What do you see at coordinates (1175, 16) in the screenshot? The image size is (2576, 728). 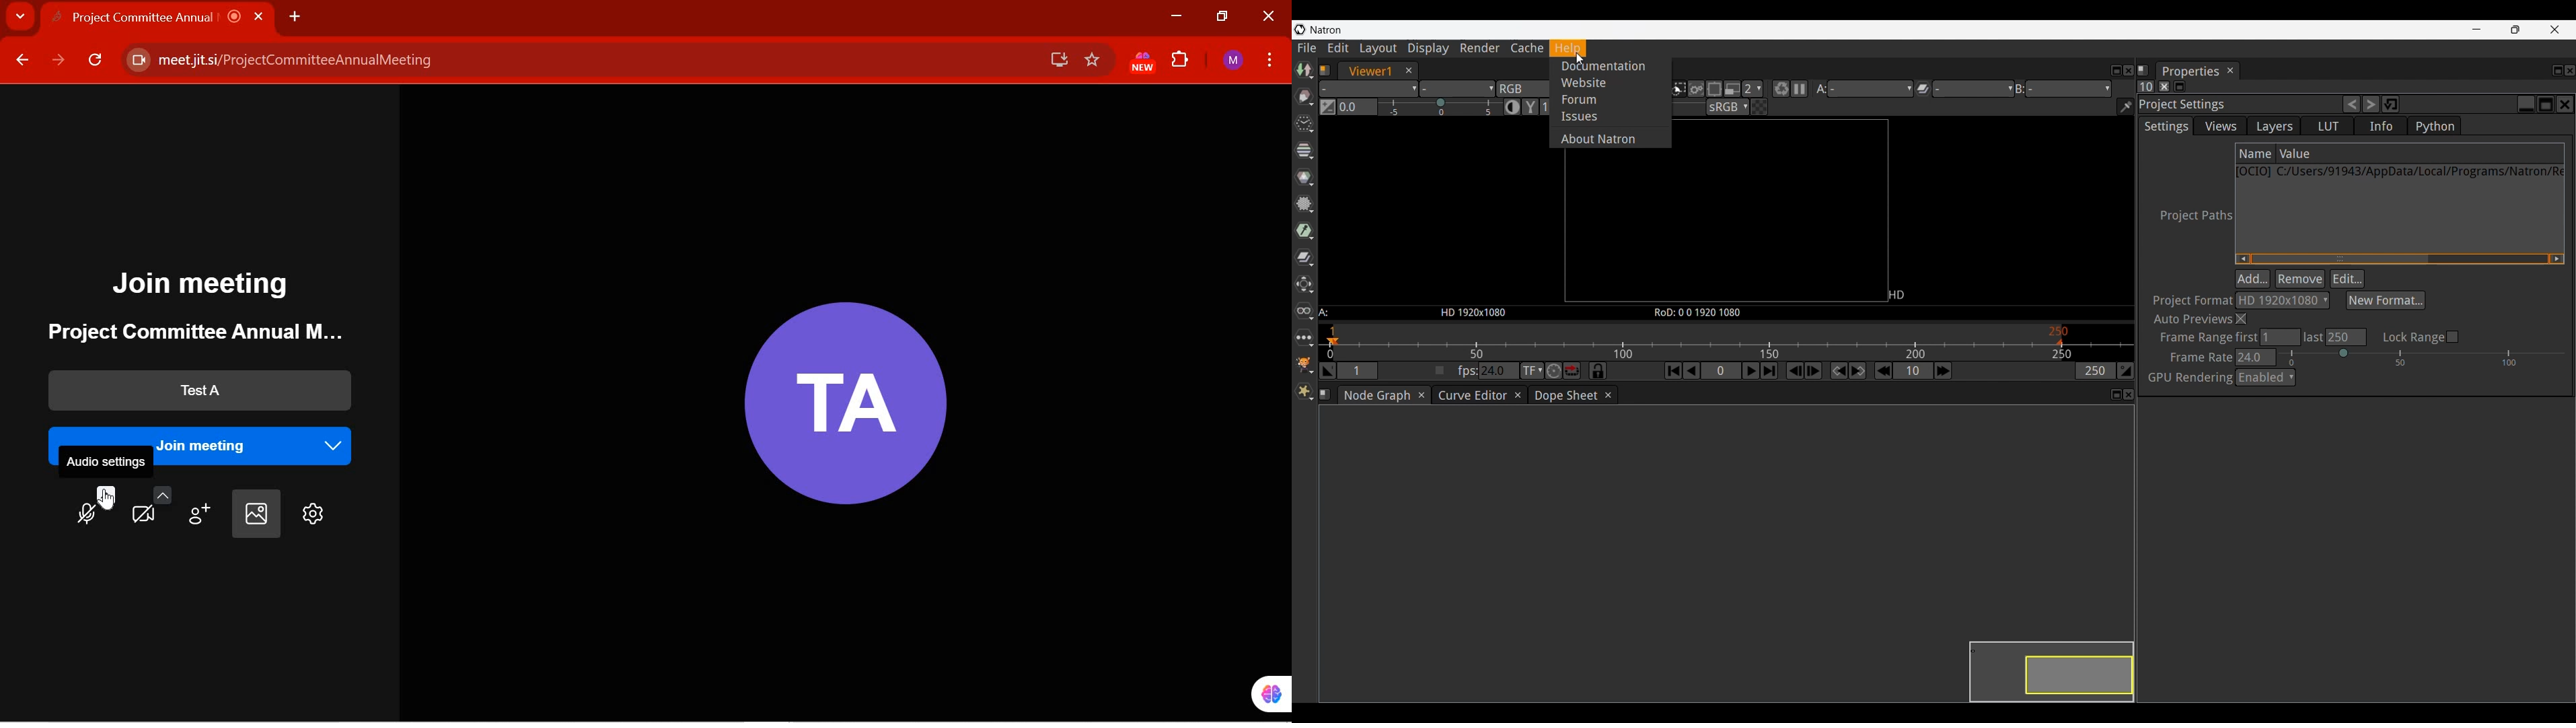 I see `MINIMIZE` at bounding box center [1175, 16].